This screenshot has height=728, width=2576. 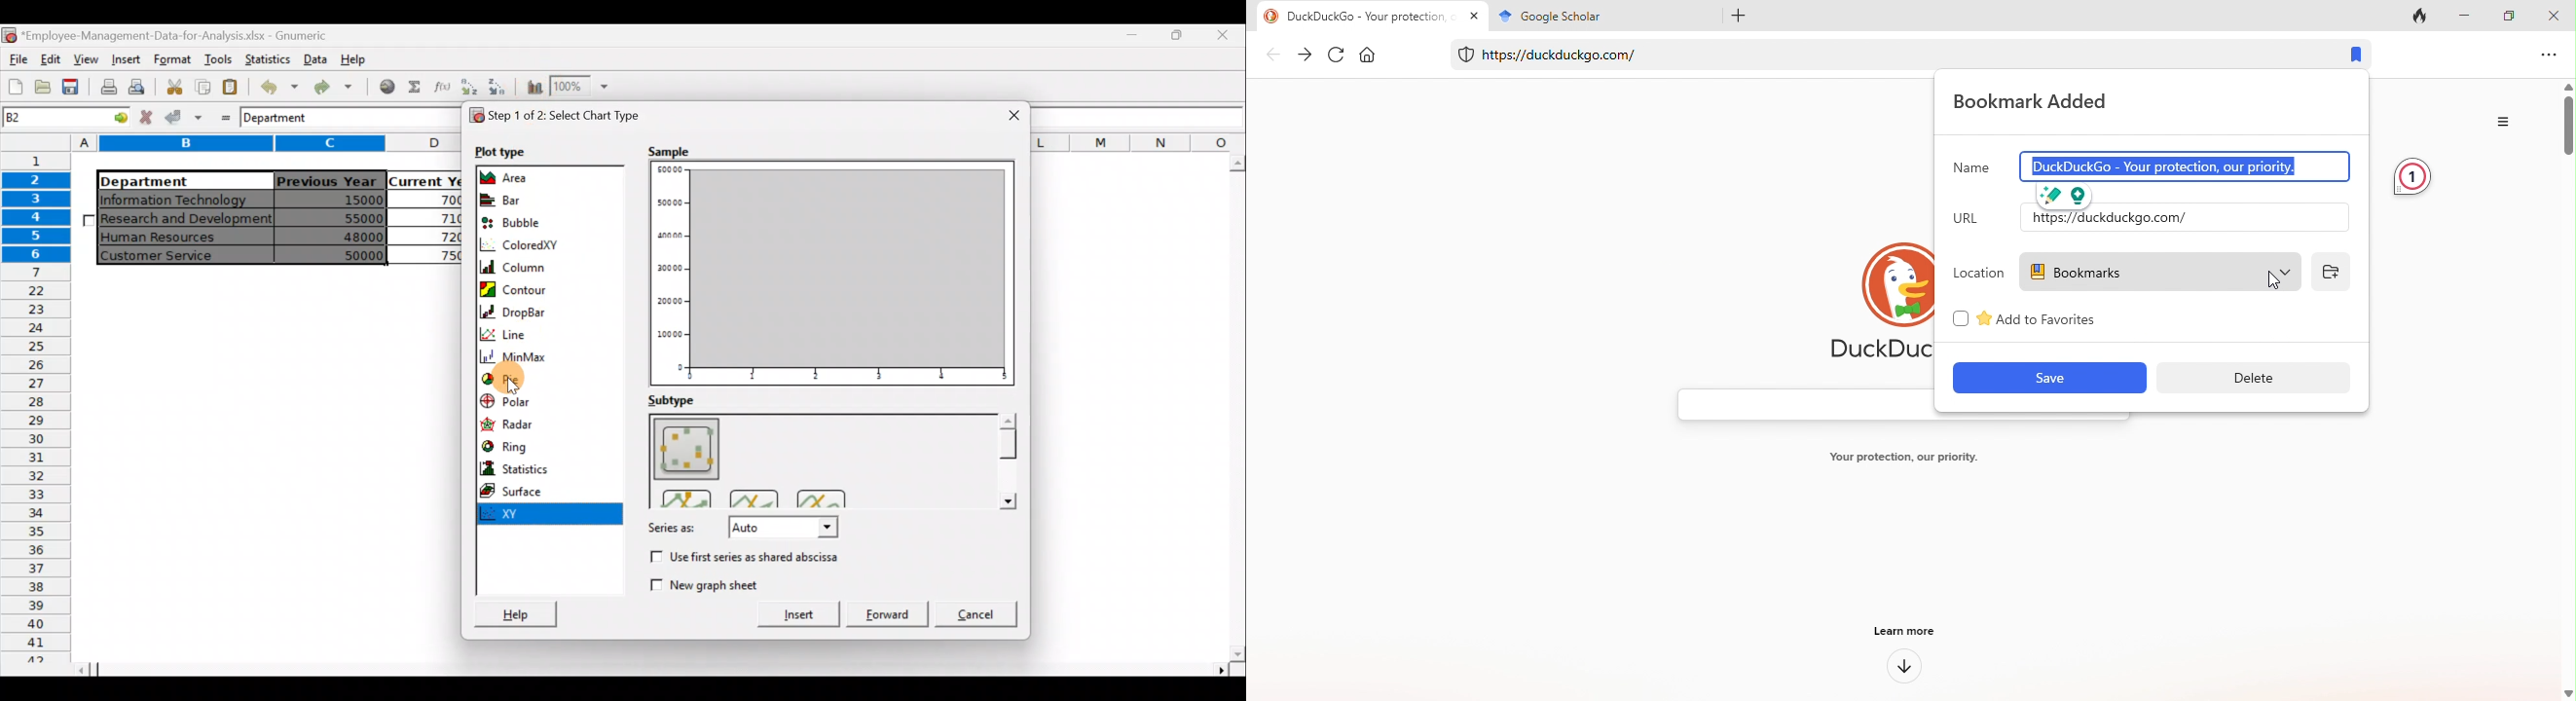 I want to click on Tools, so click(x=215, y=58).